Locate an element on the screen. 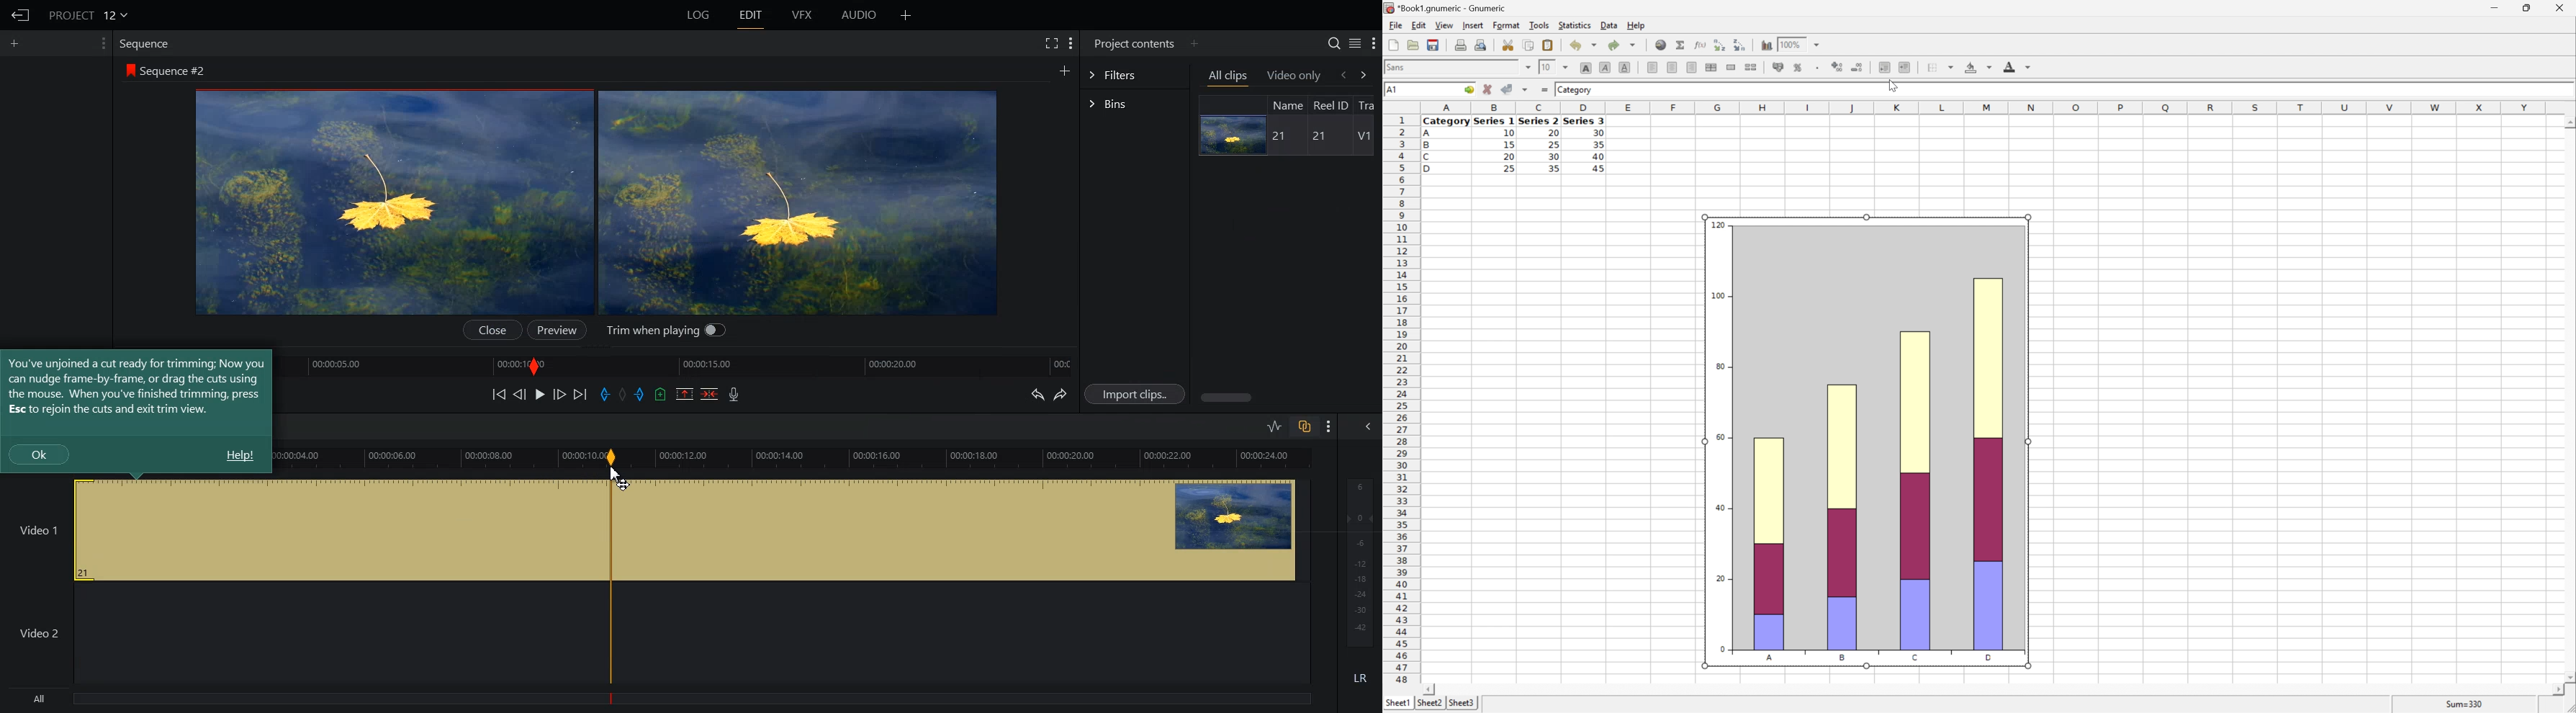 The image size is (2576, 728). Statistics is located at coordinates (1576, 26).